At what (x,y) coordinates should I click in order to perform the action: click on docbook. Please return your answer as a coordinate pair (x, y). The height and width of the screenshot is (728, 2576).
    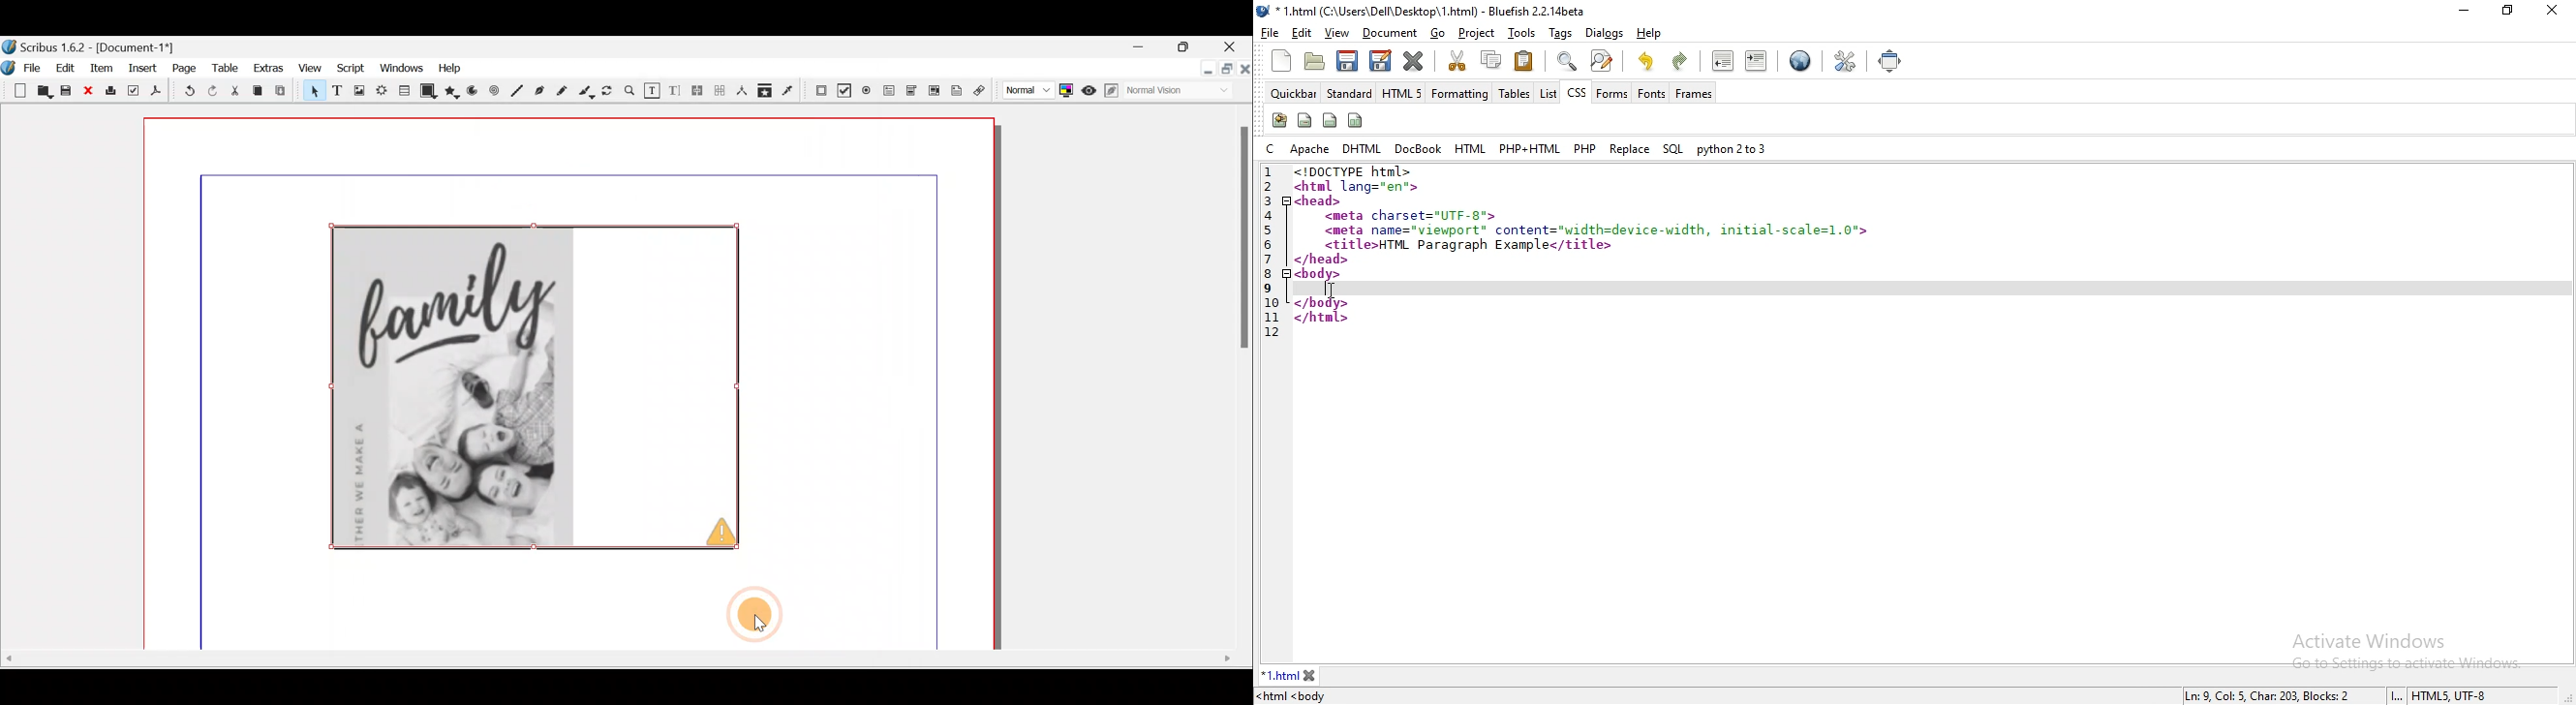
    Looking at the image, I should click on (1418, 149).